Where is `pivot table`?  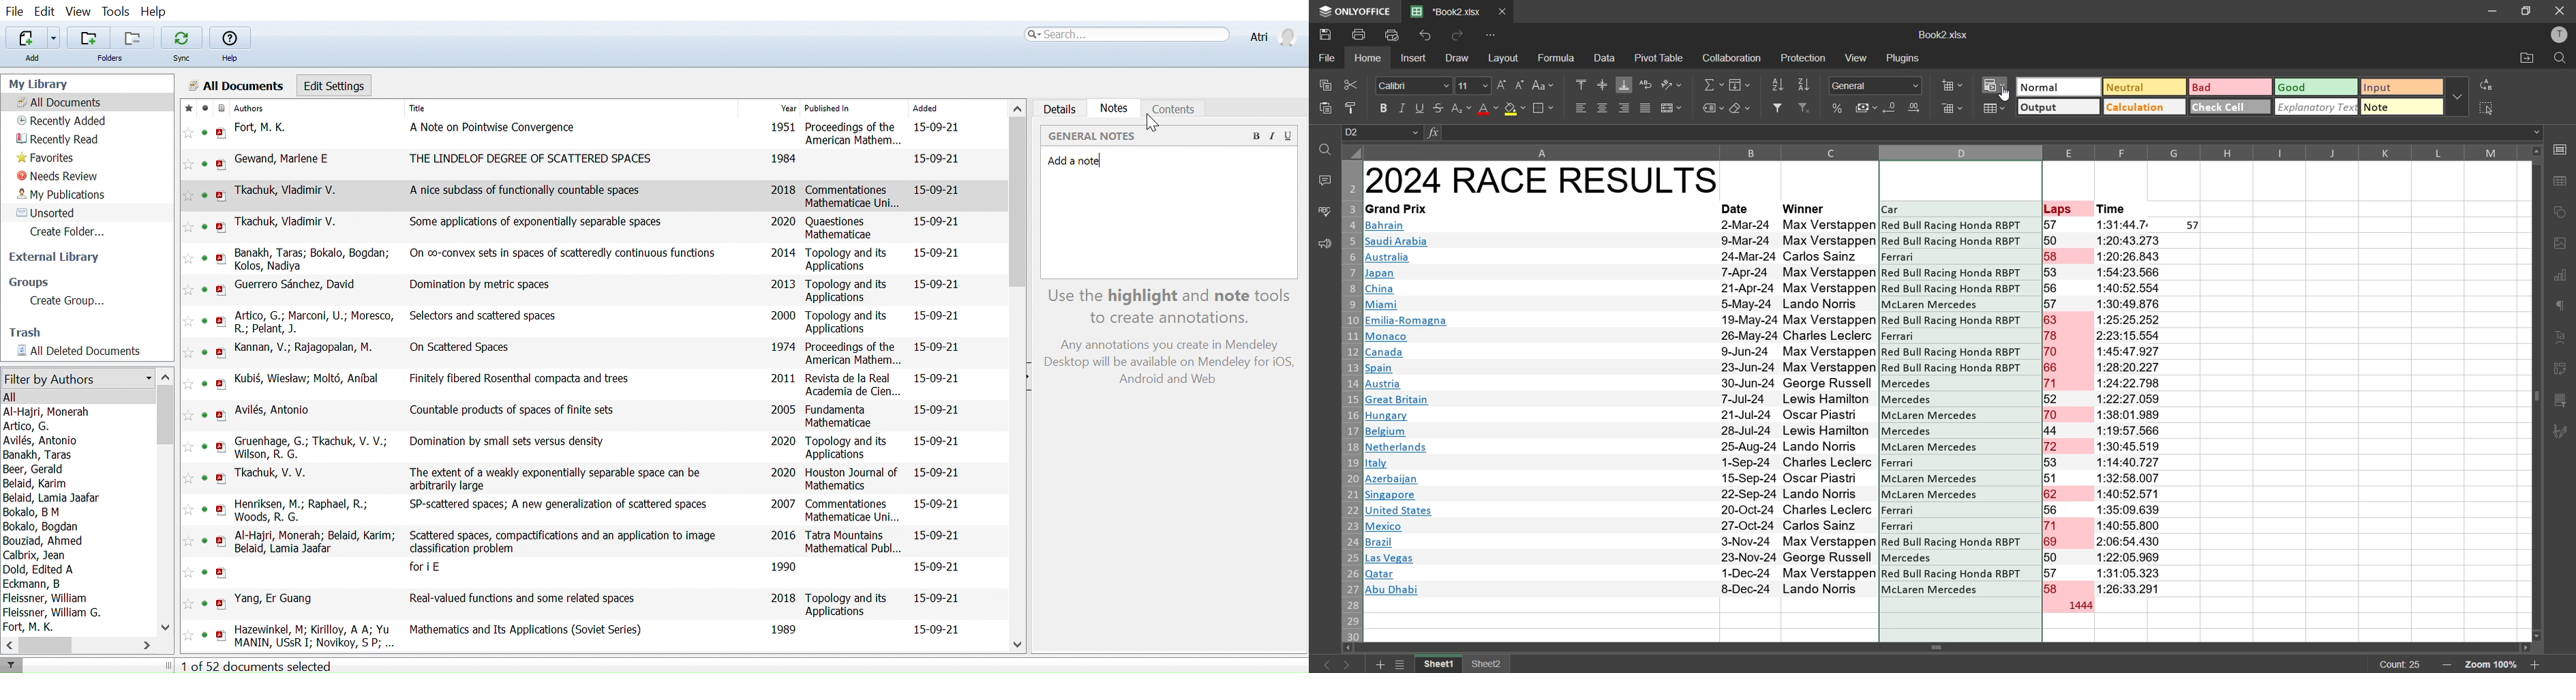
pivot table is located at coordinates (2561, 371).